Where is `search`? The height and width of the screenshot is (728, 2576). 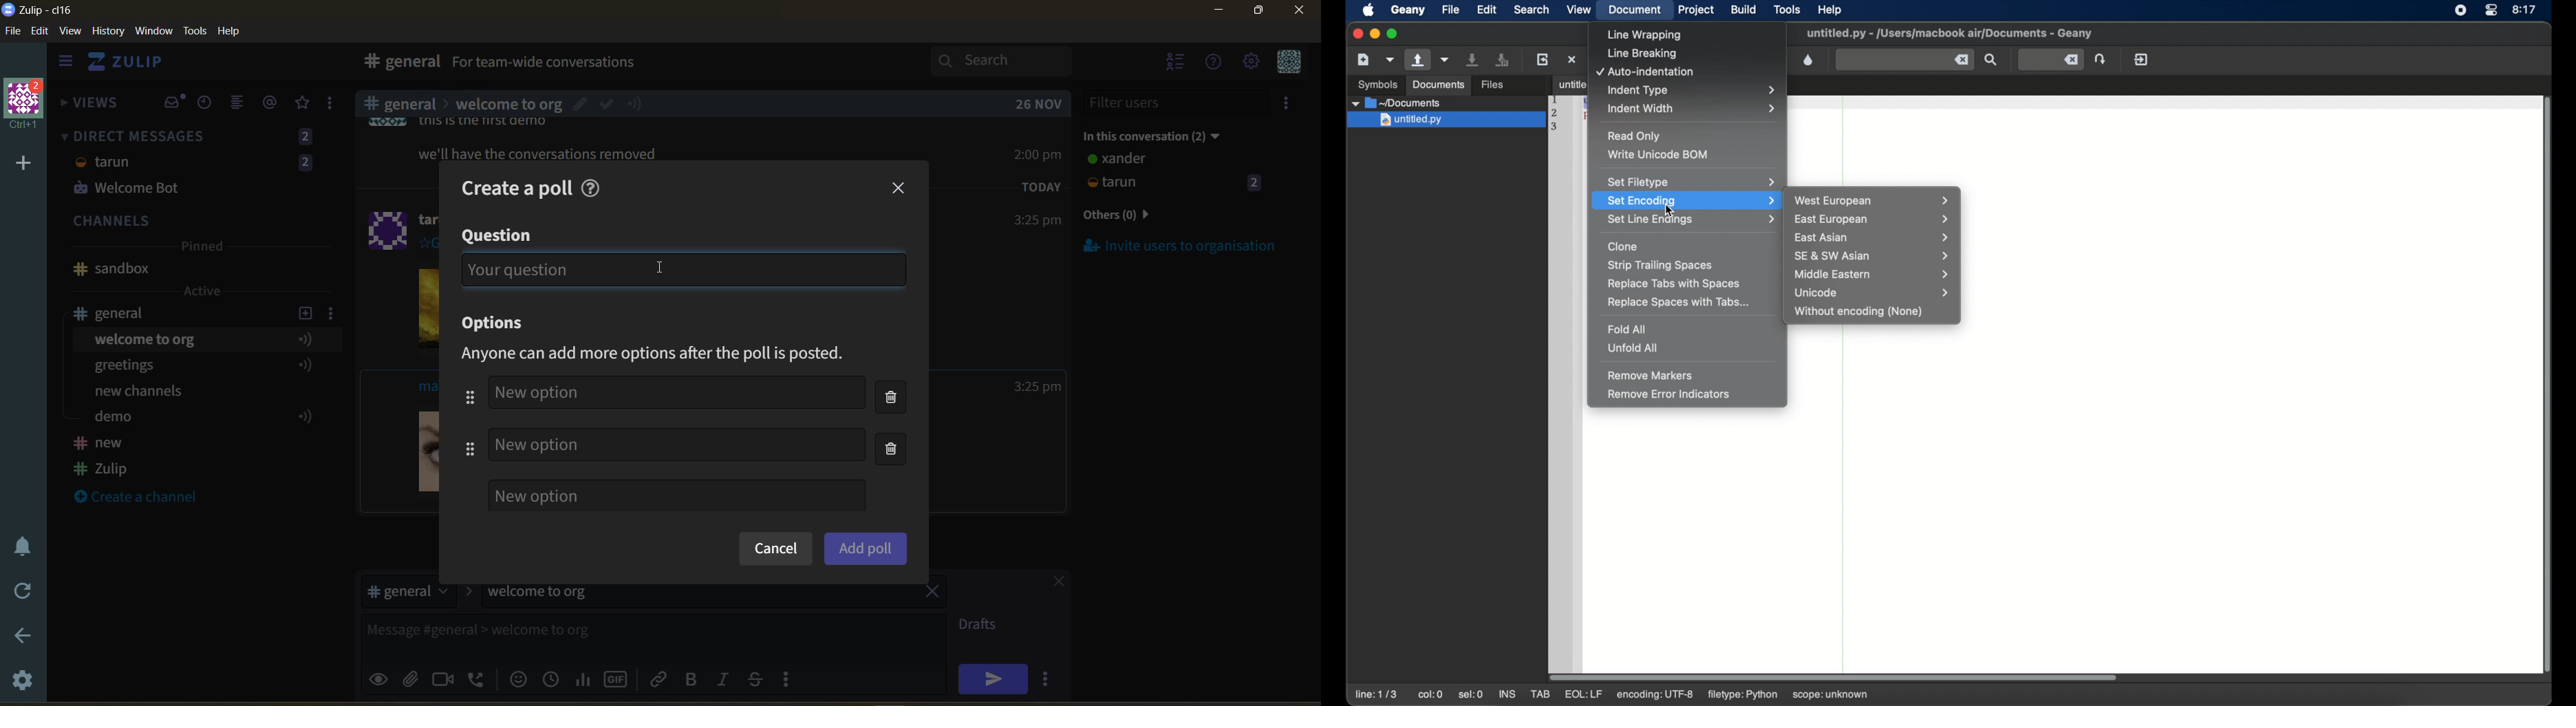
search is located at coordinates (1013, 61).